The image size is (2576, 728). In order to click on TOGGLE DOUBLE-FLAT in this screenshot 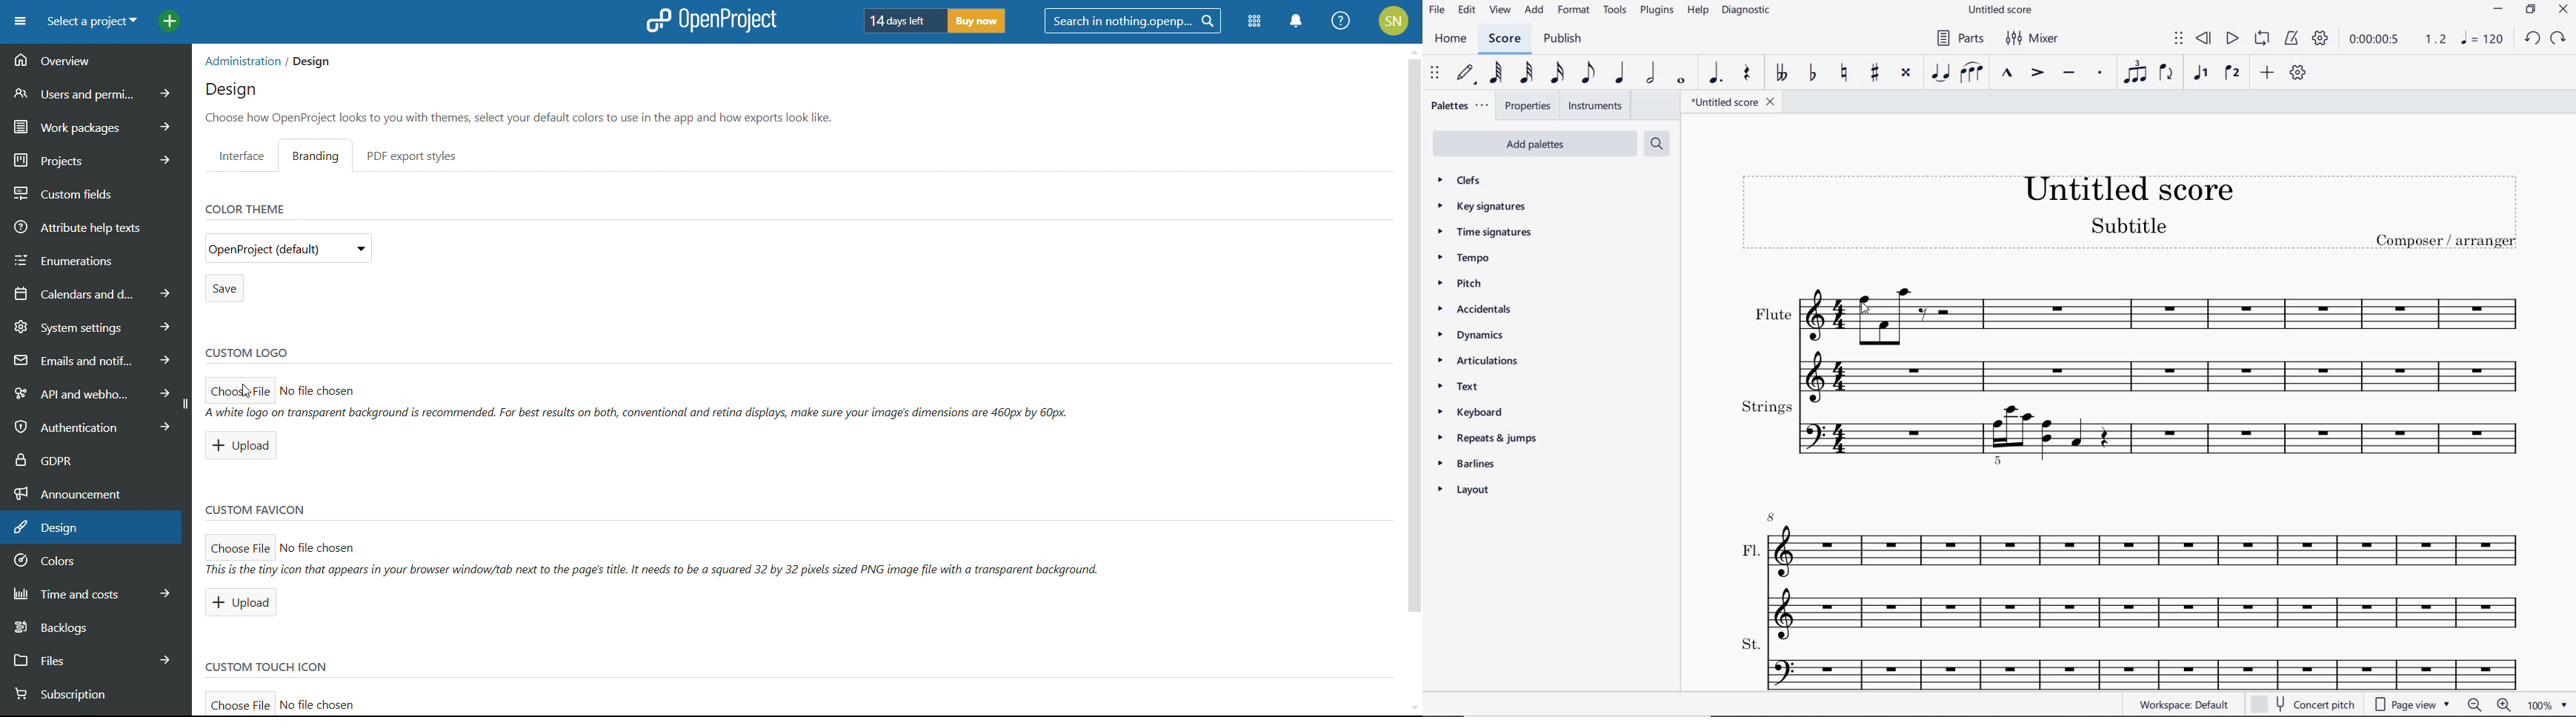, I will do `click(1782, 73)`.